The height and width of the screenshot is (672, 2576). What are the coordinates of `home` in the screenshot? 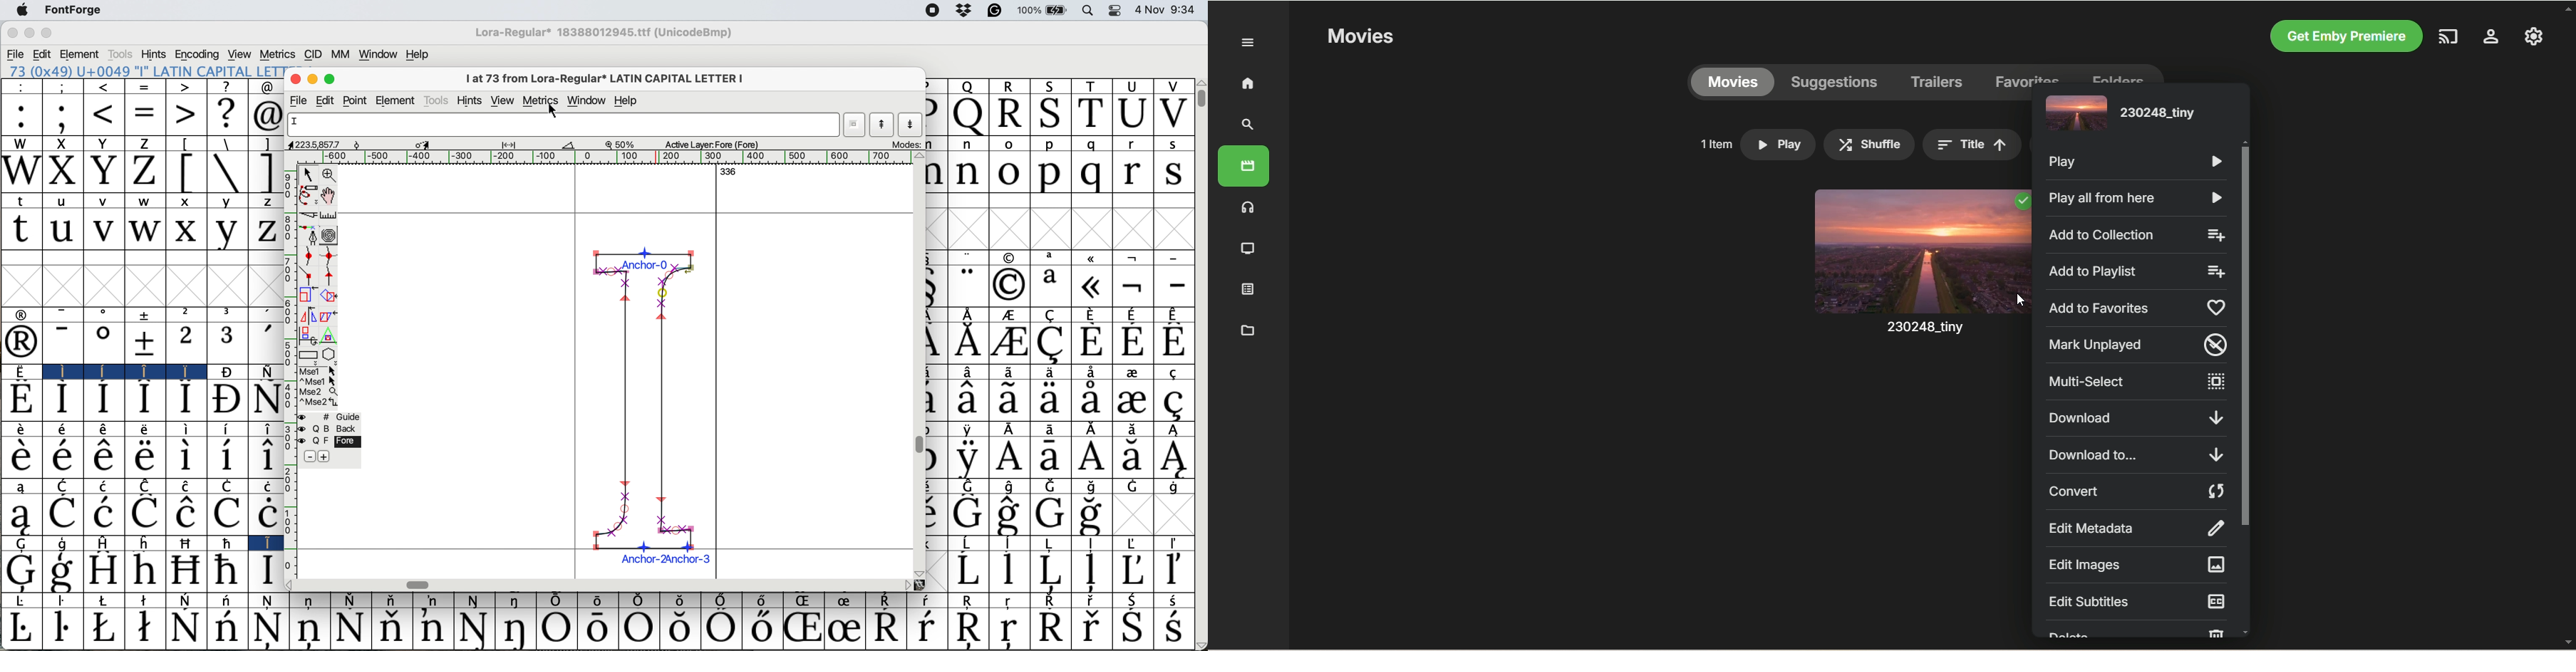 It's located at (1247, 83).